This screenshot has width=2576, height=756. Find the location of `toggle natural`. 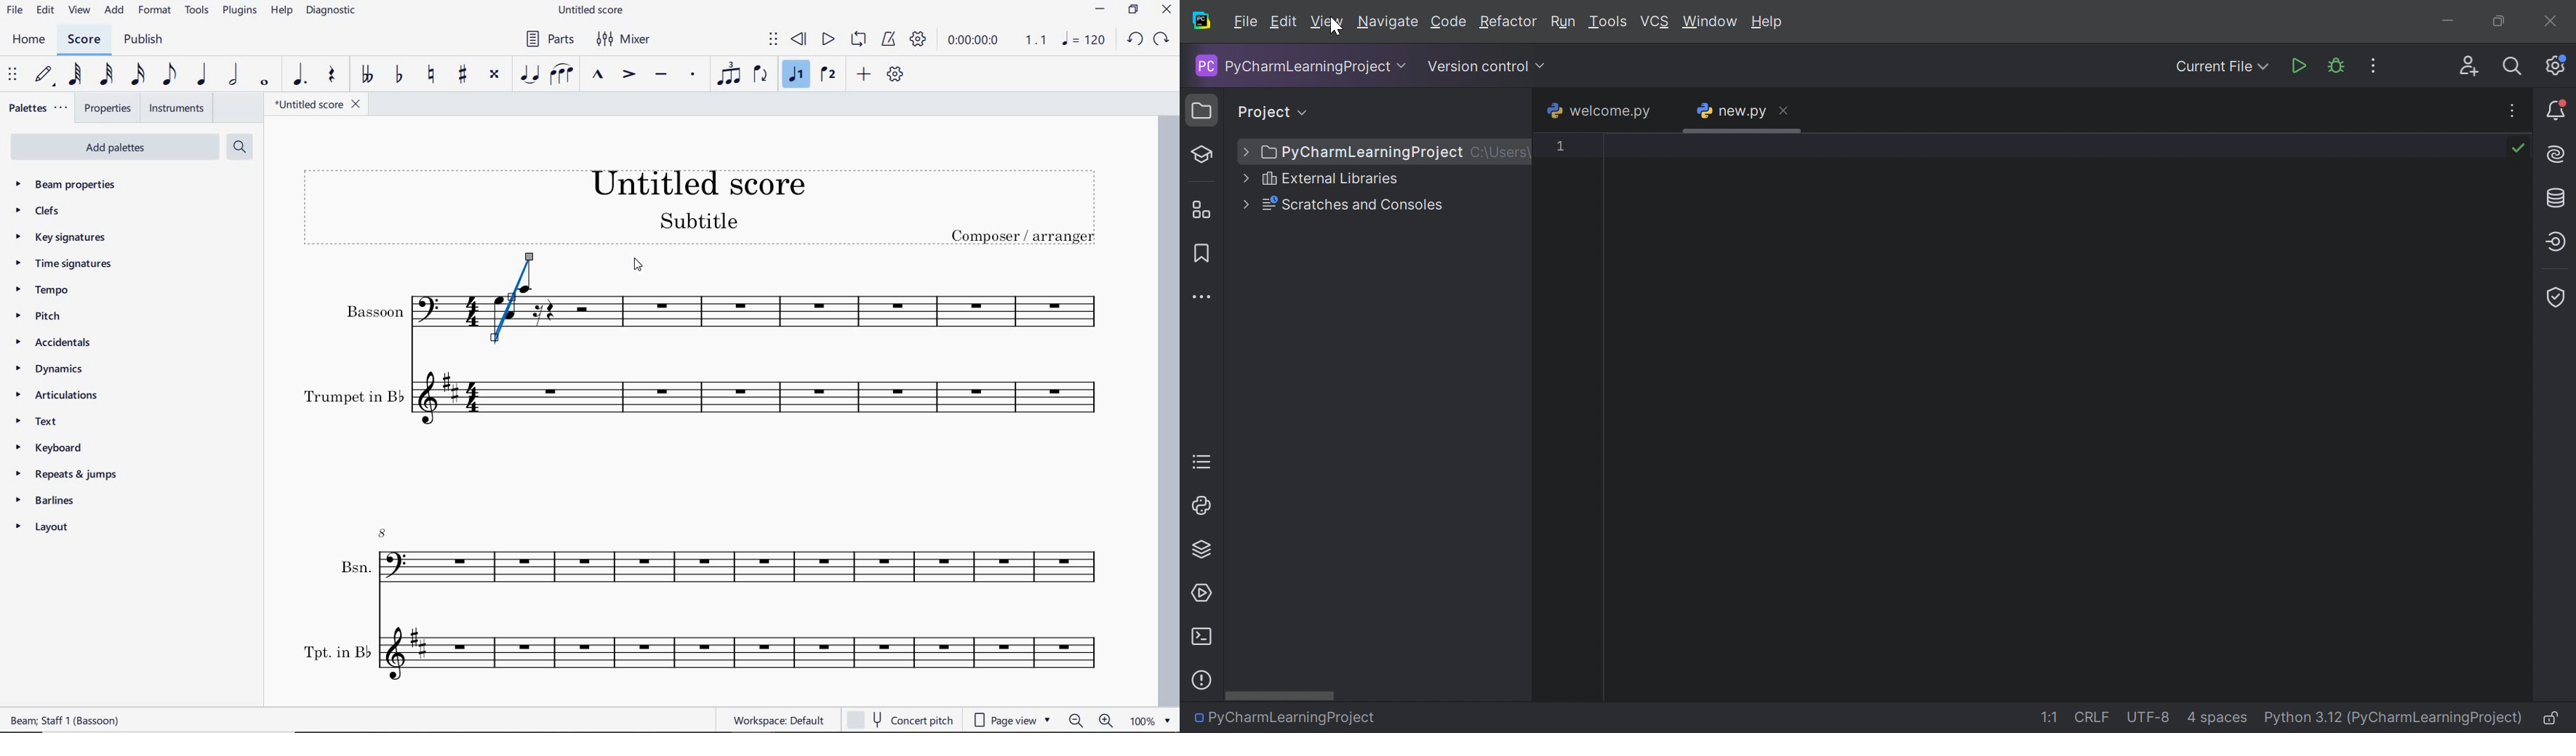

toggle natural is located at coordinates (433, 74).